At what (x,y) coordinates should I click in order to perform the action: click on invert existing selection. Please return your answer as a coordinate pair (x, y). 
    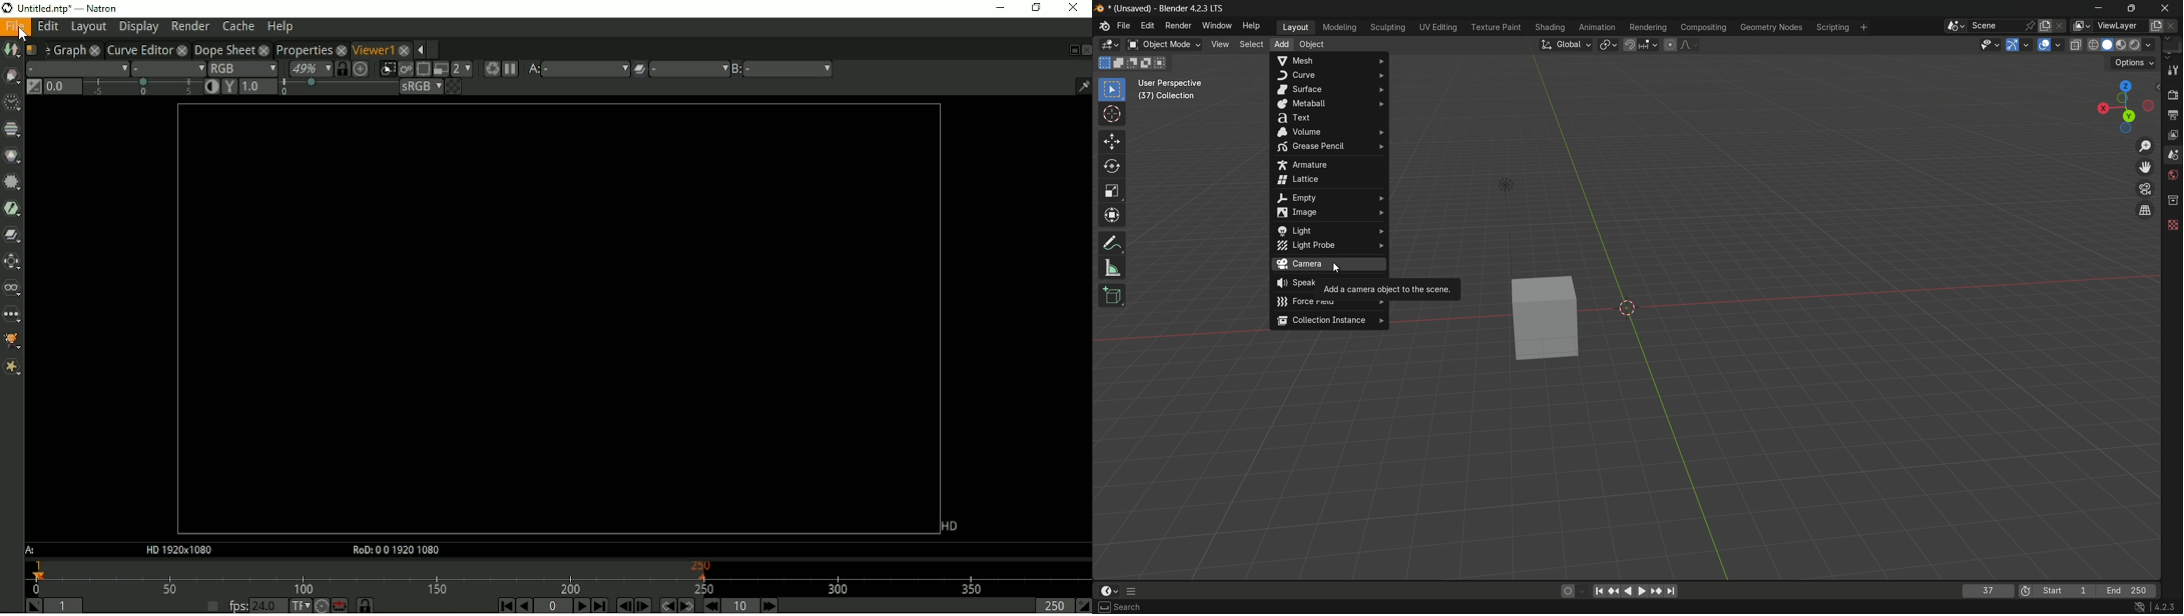
    Looking at the image, I should click on (1149, 63).